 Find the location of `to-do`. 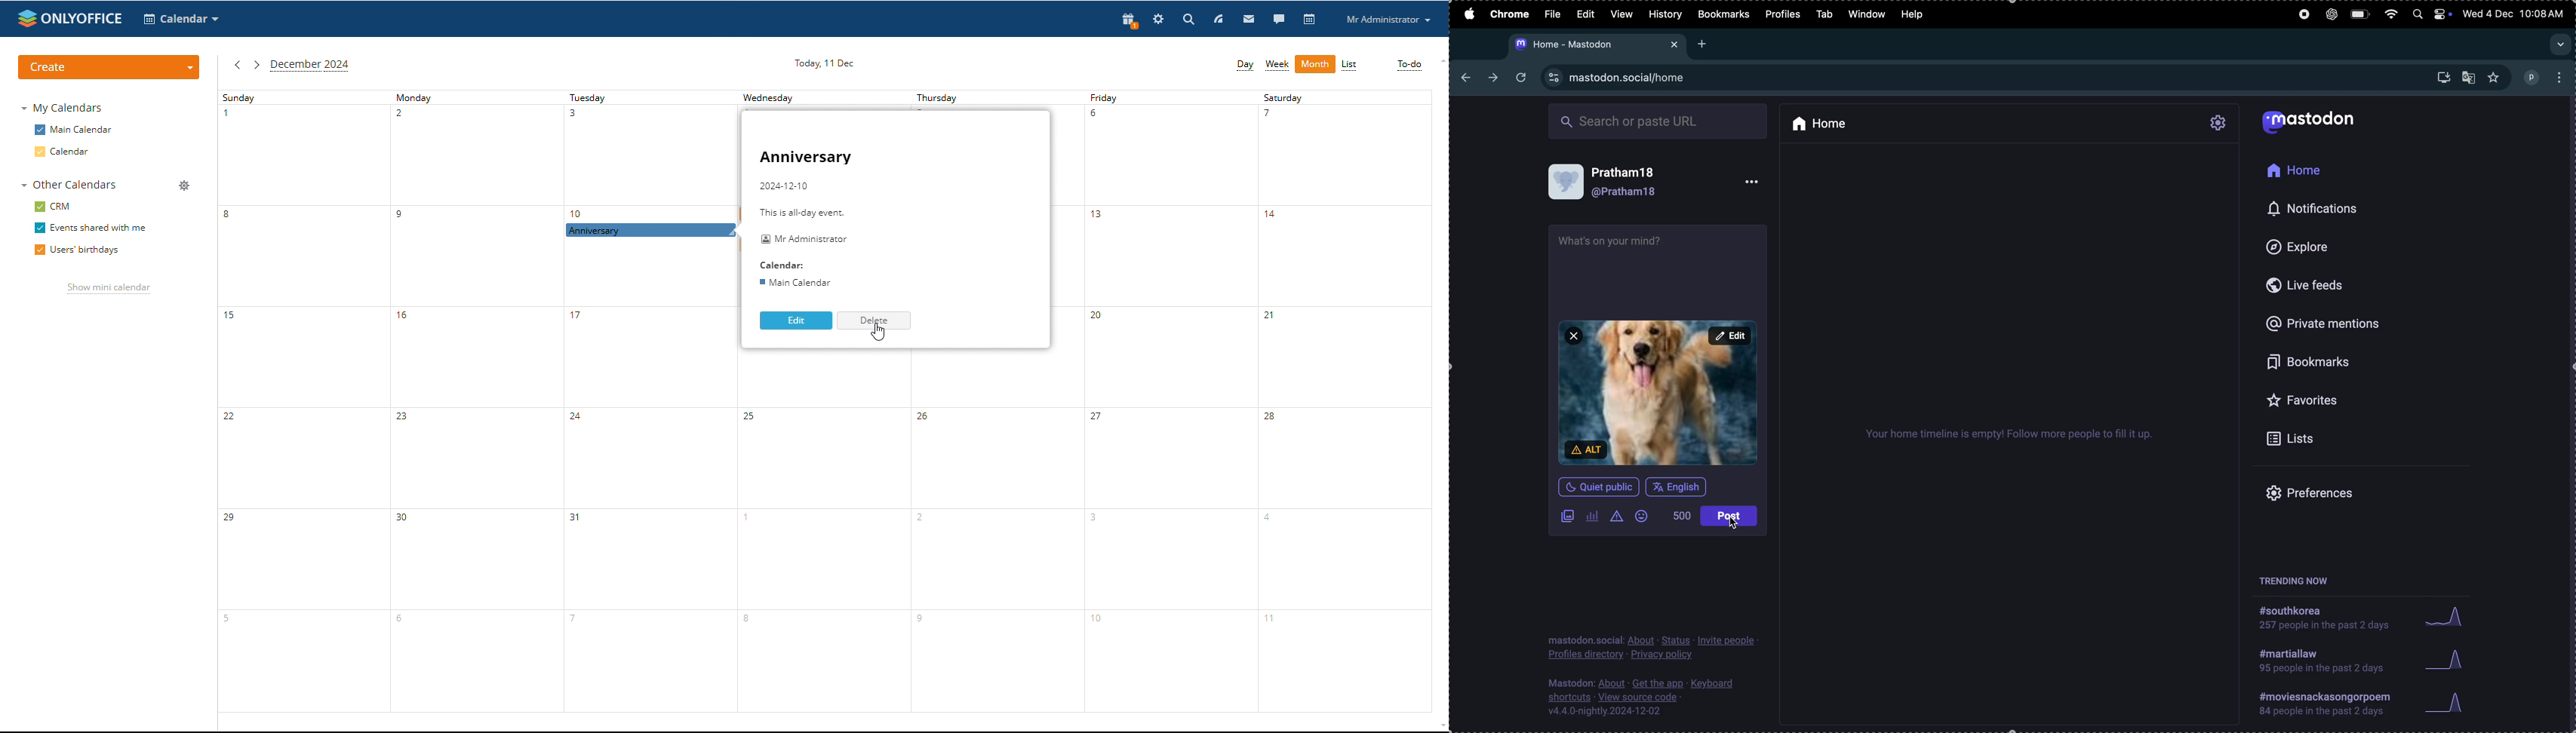

to-do is located at coordinates (1409, 66).